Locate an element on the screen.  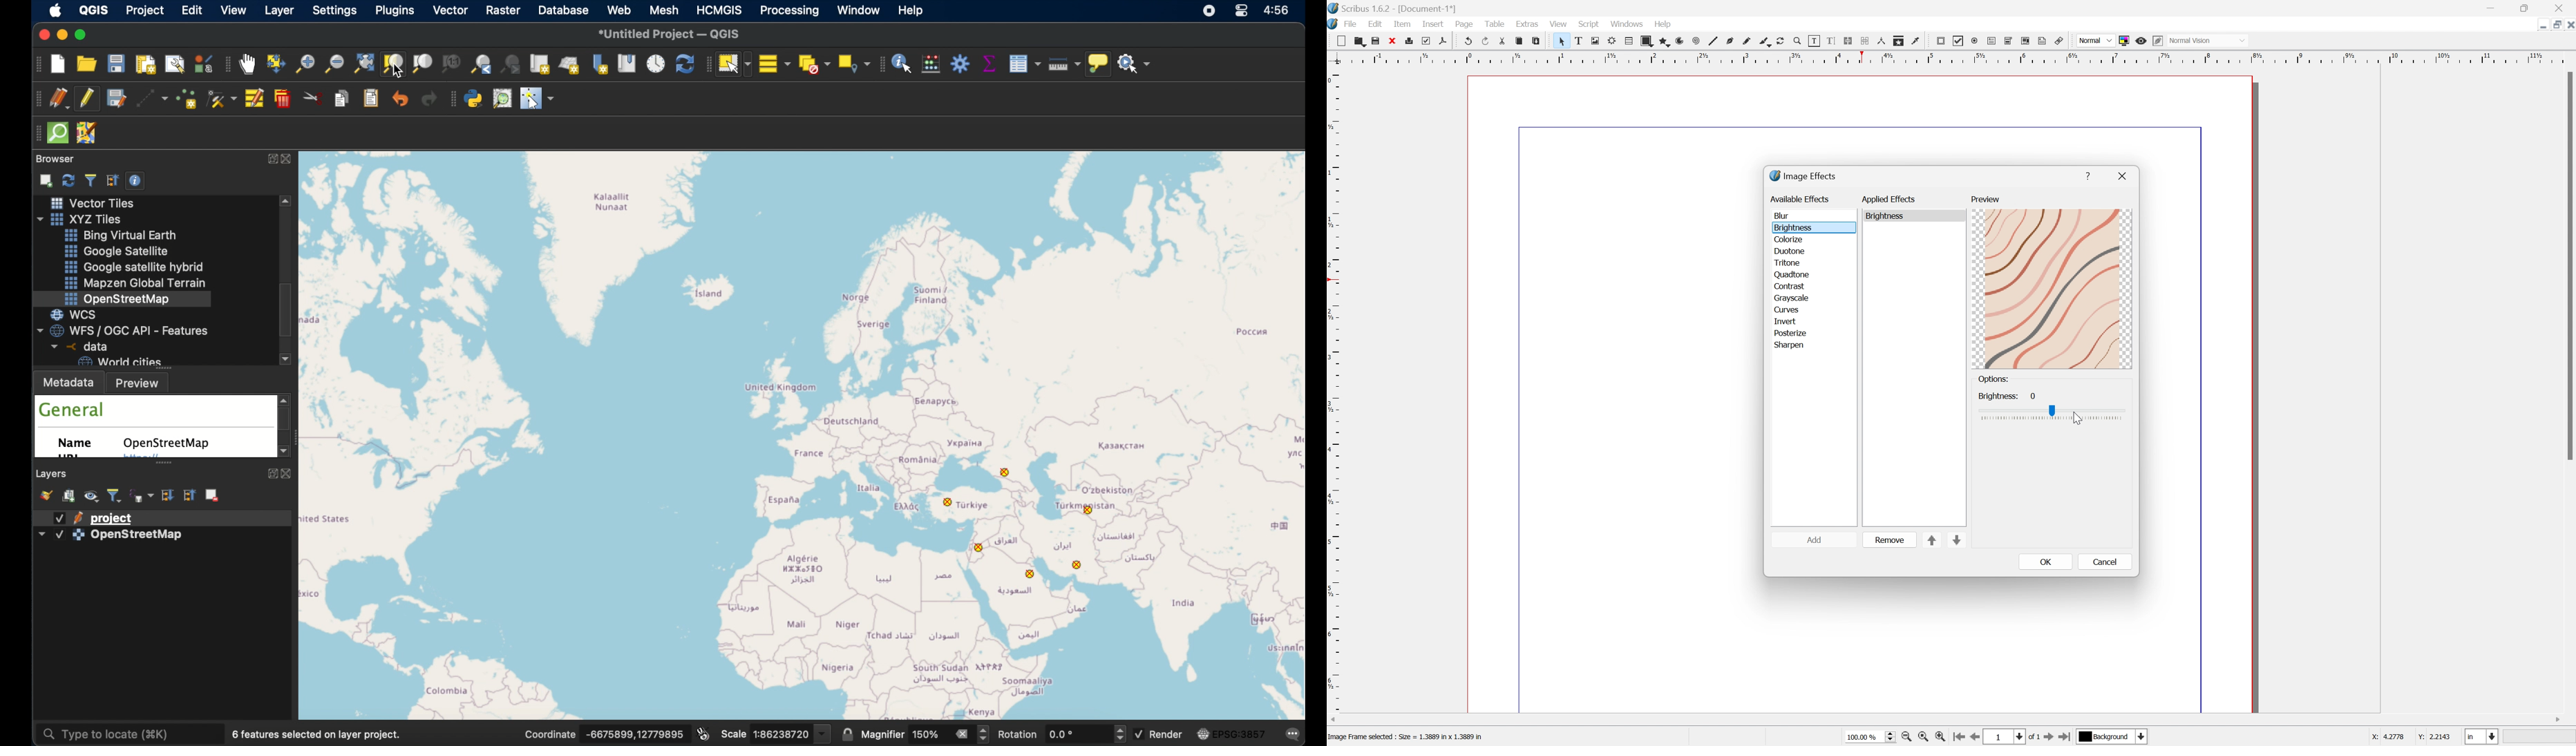
statistical summary is located at coordinates (988, 64).